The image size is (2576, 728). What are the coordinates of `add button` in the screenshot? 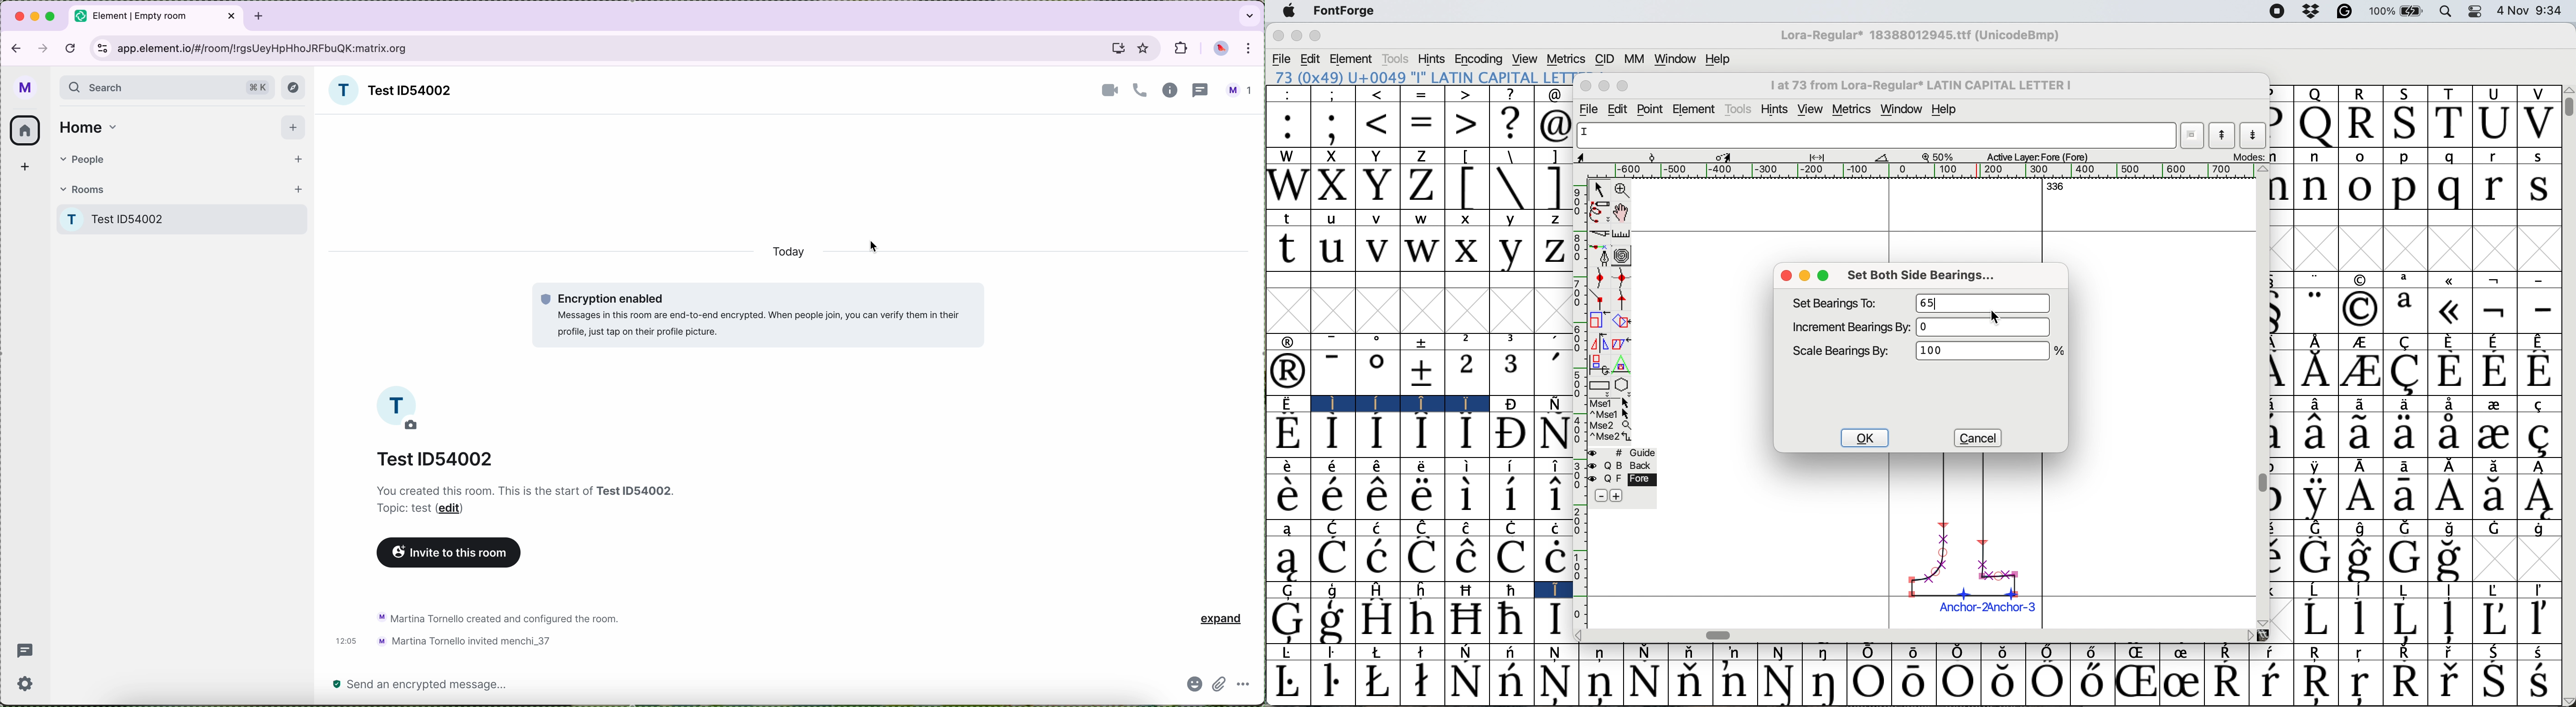 It's located at (295, 128).